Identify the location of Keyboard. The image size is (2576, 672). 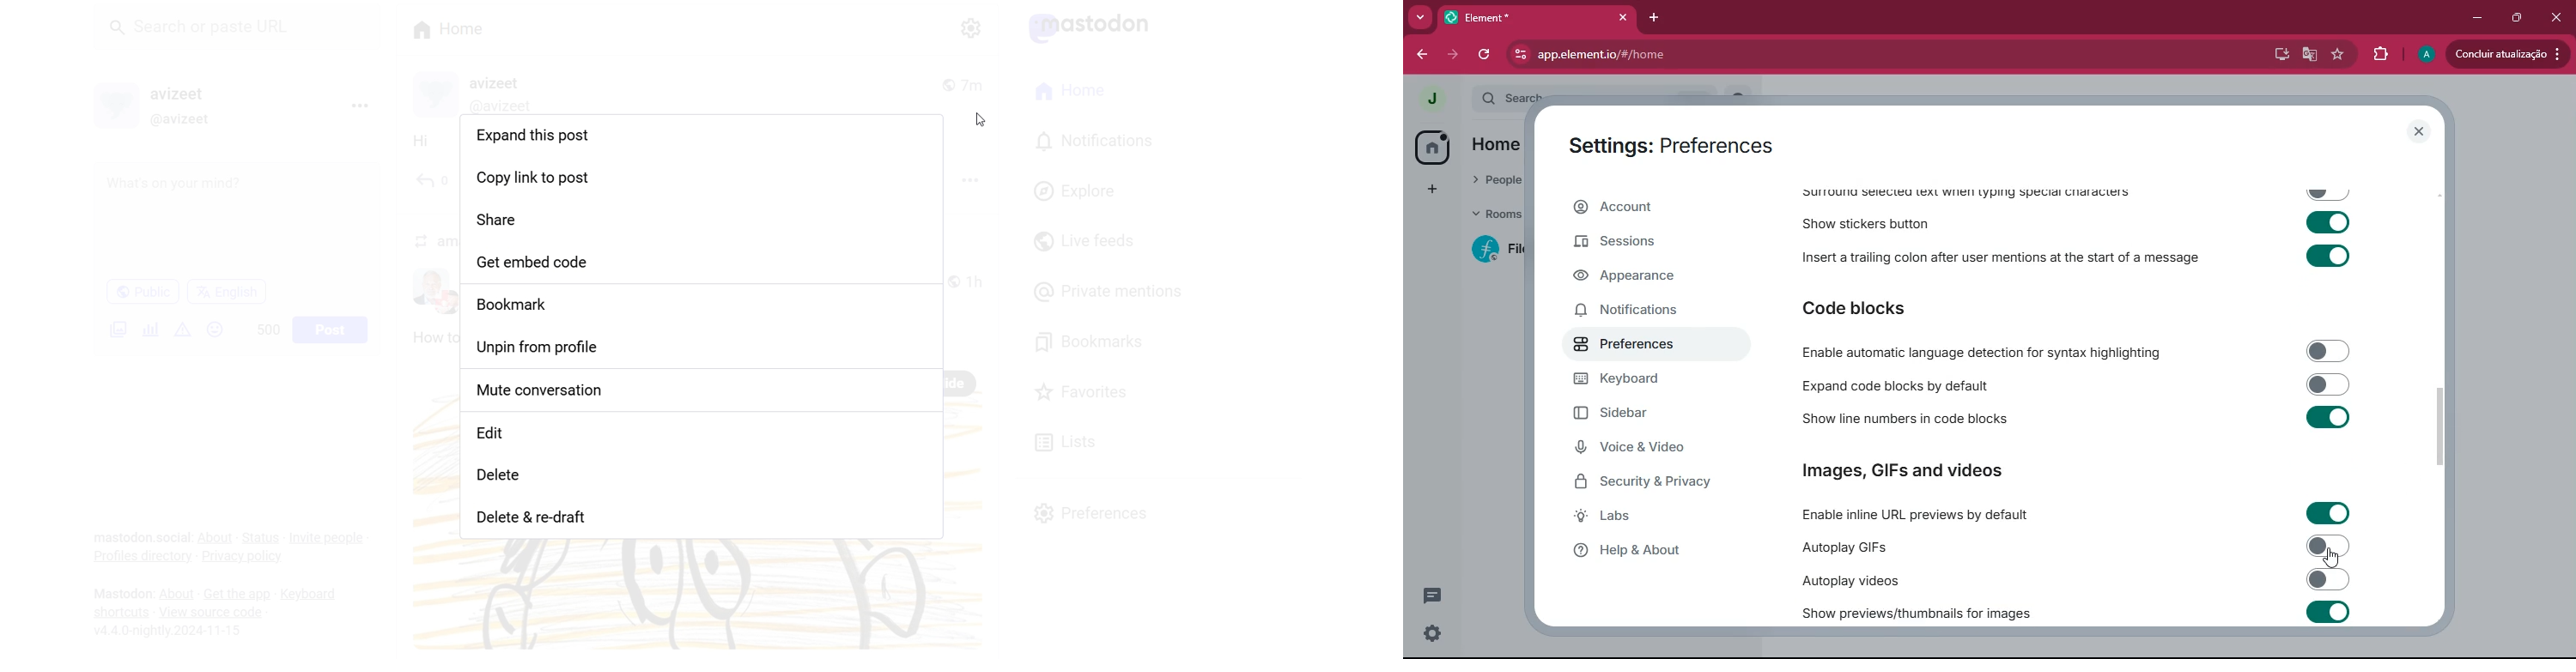
(314, 594).